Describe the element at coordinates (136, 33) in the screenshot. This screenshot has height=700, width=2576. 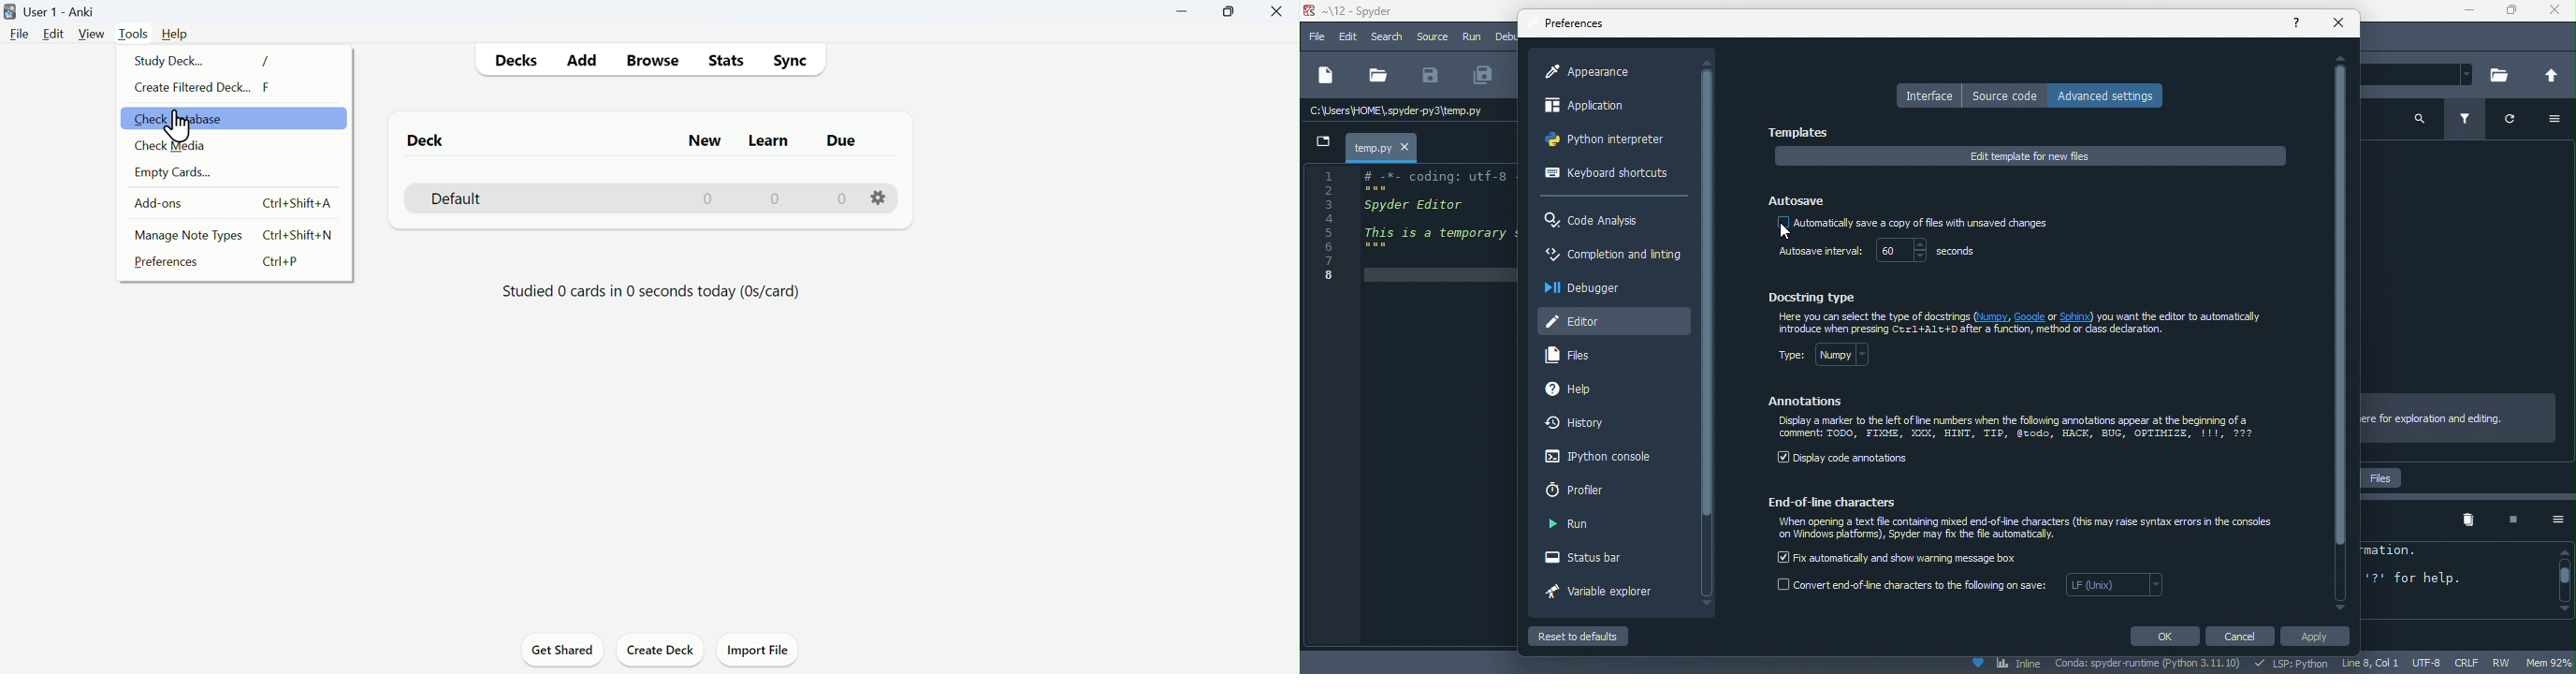
I see `Tools` at that location.